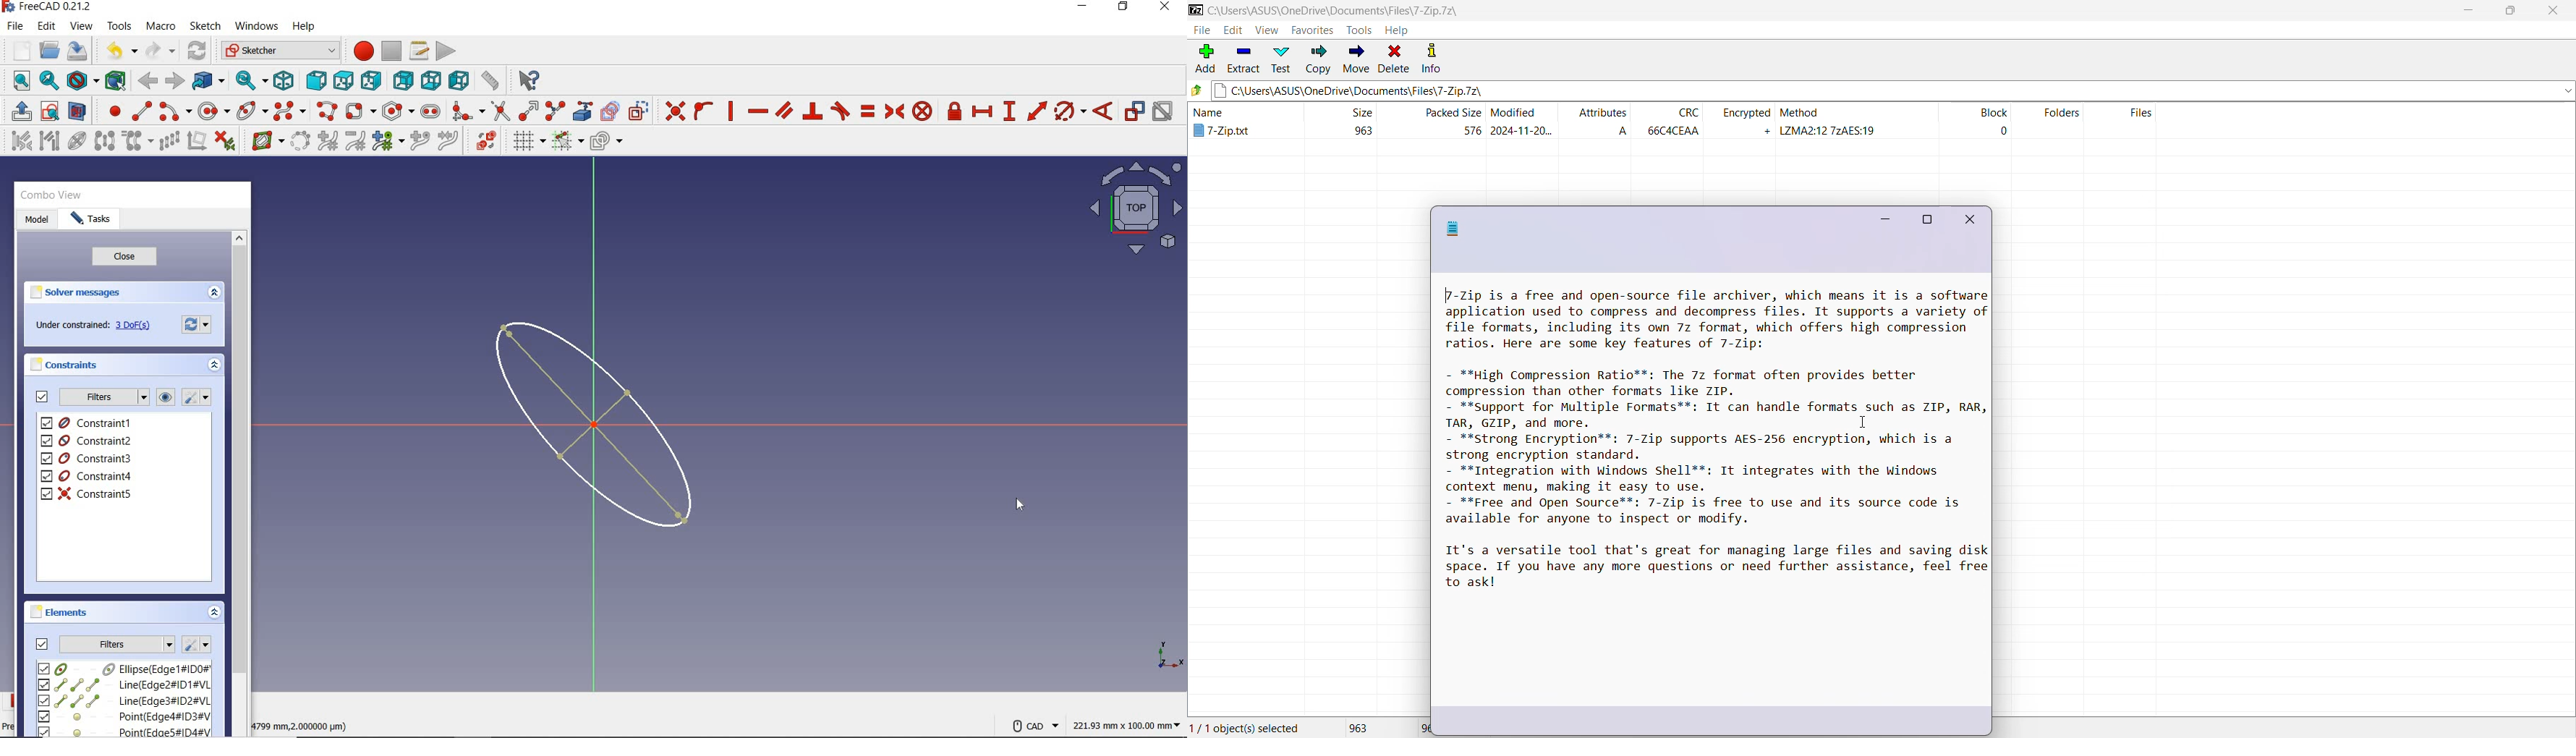 The image size is (2576, 756). I want to click on convert geometry to B-spline, so click(300, 142).